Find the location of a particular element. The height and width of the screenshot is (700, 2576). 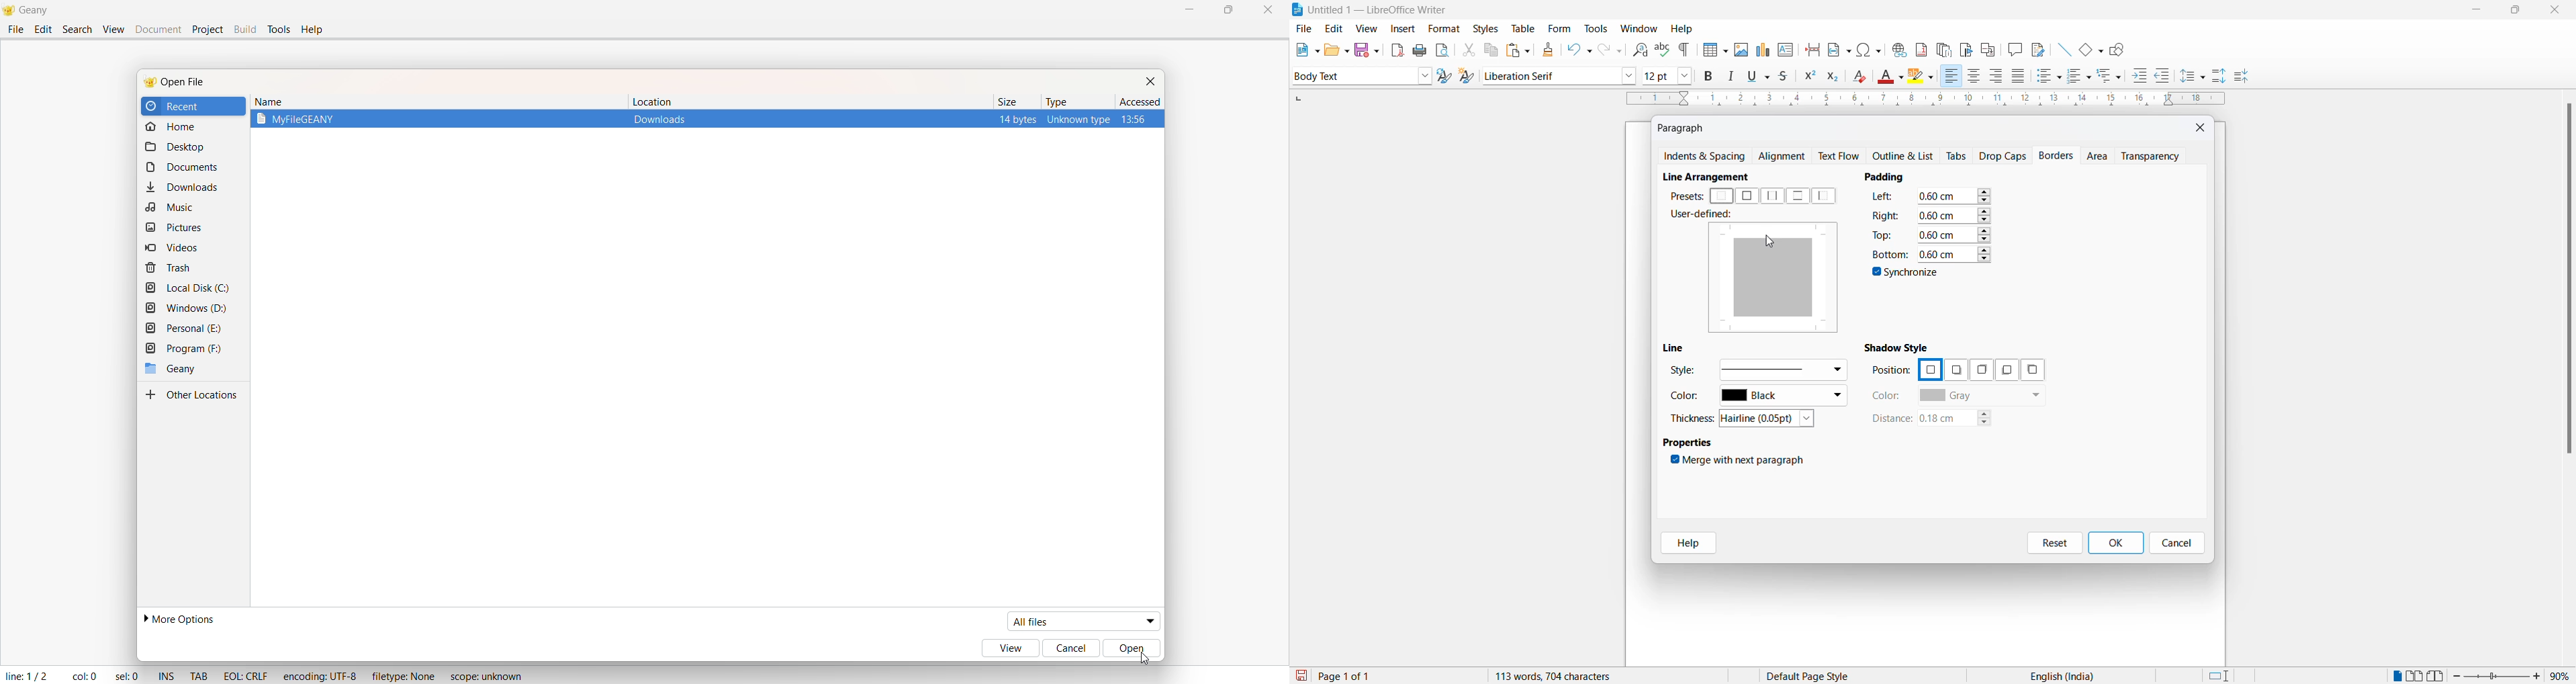

color options is located at coordinates (1783, 397).